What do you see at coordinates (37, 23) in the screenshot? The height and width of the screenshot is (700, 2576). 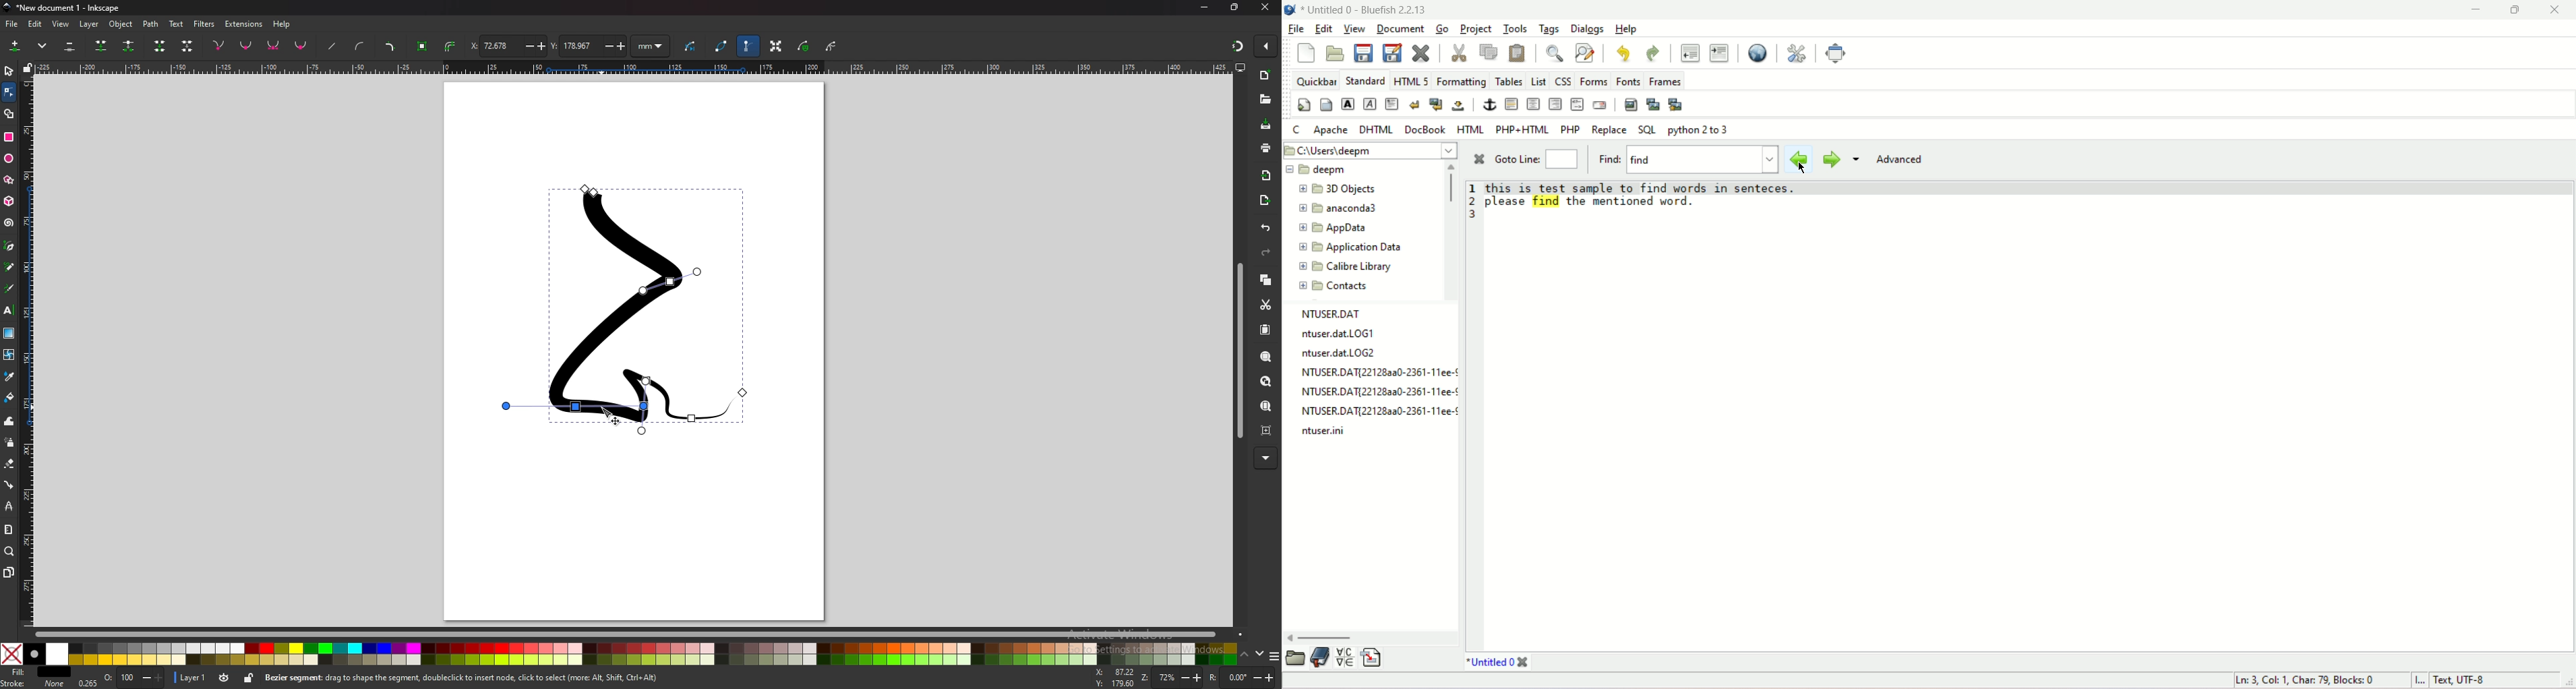 I see `edit` at bounding box center [37, 23].